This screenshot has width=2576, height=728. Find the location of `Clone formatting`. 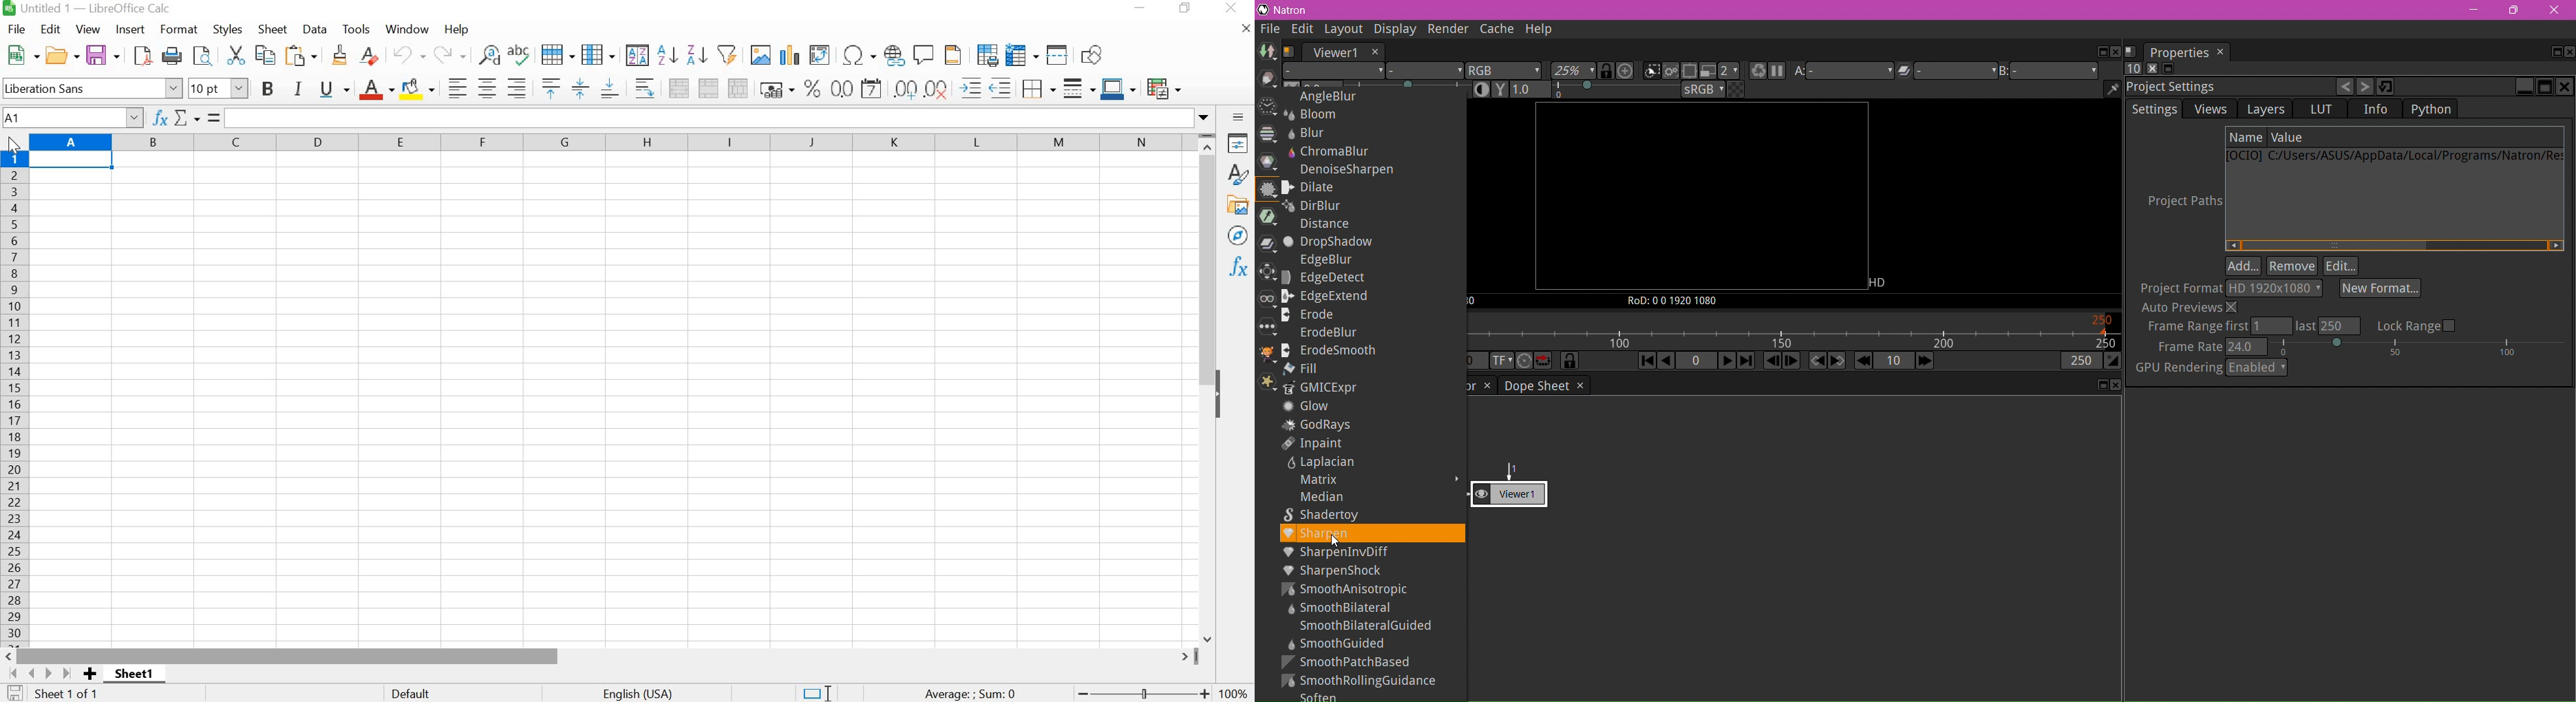

Clone formatting is located at coordinates (339, 56).